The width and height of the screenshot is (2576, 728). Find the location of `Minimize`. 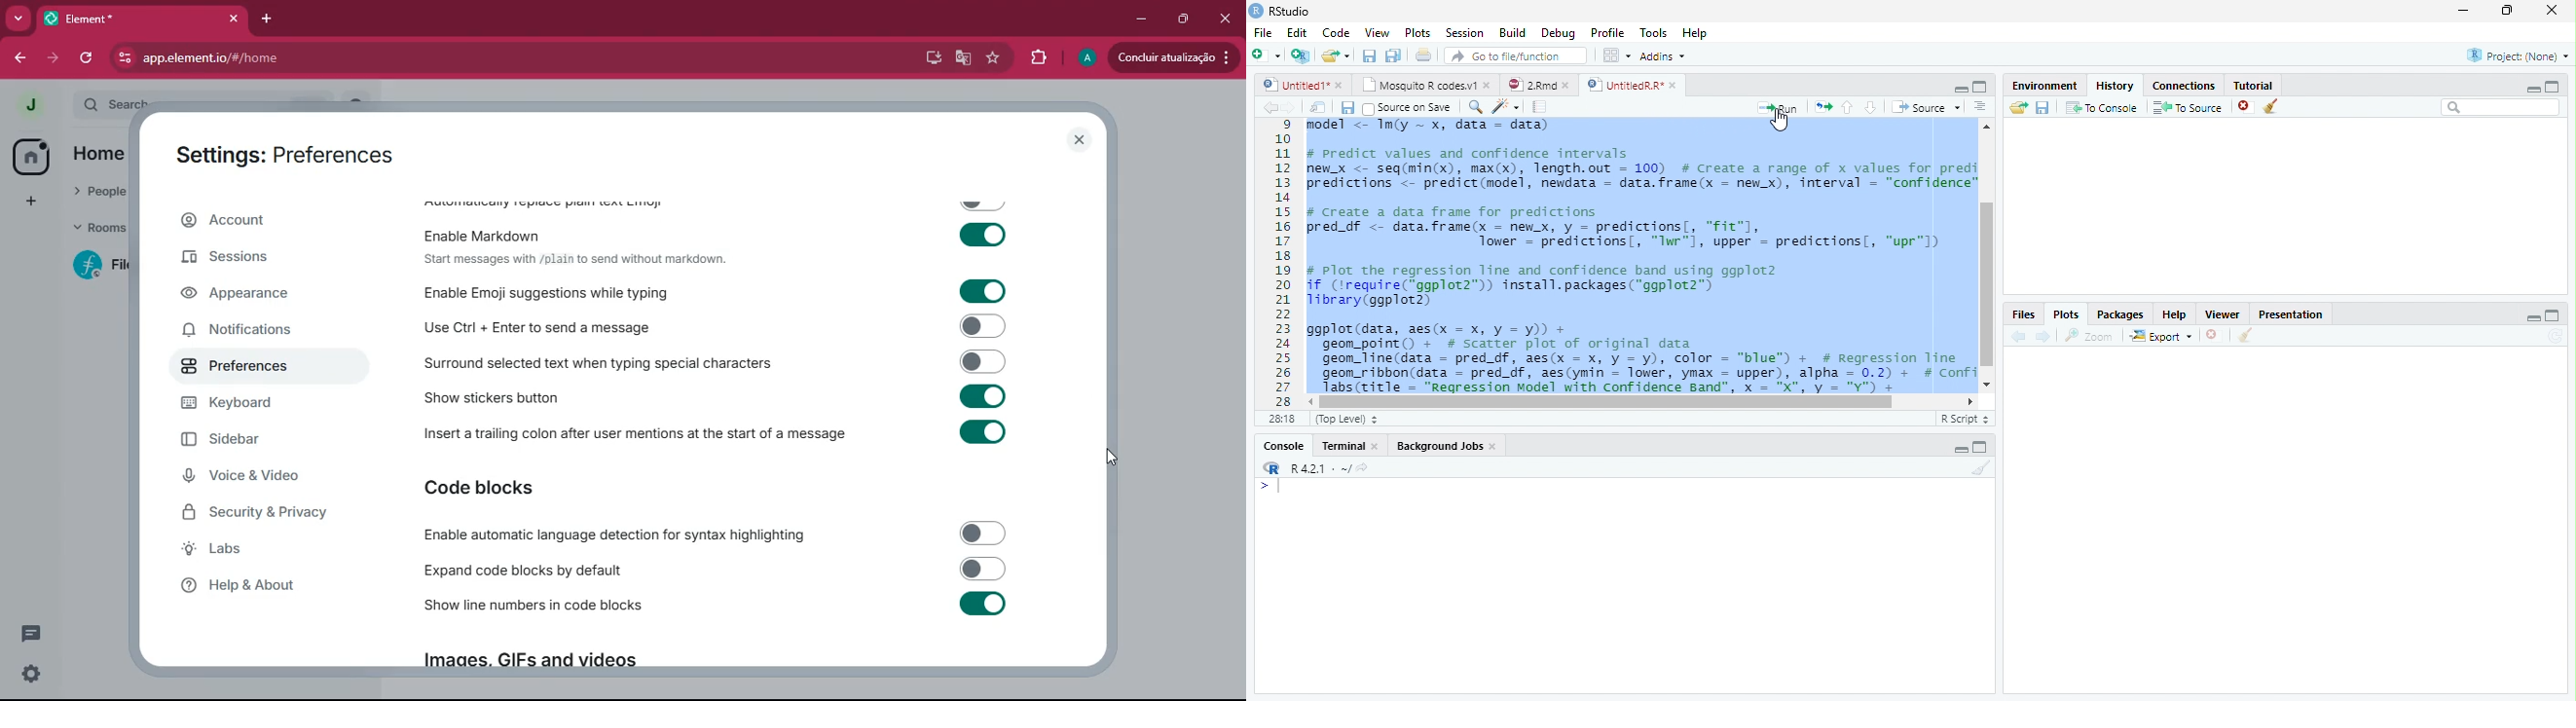

Minimize is located at coordinates (2532, 91).